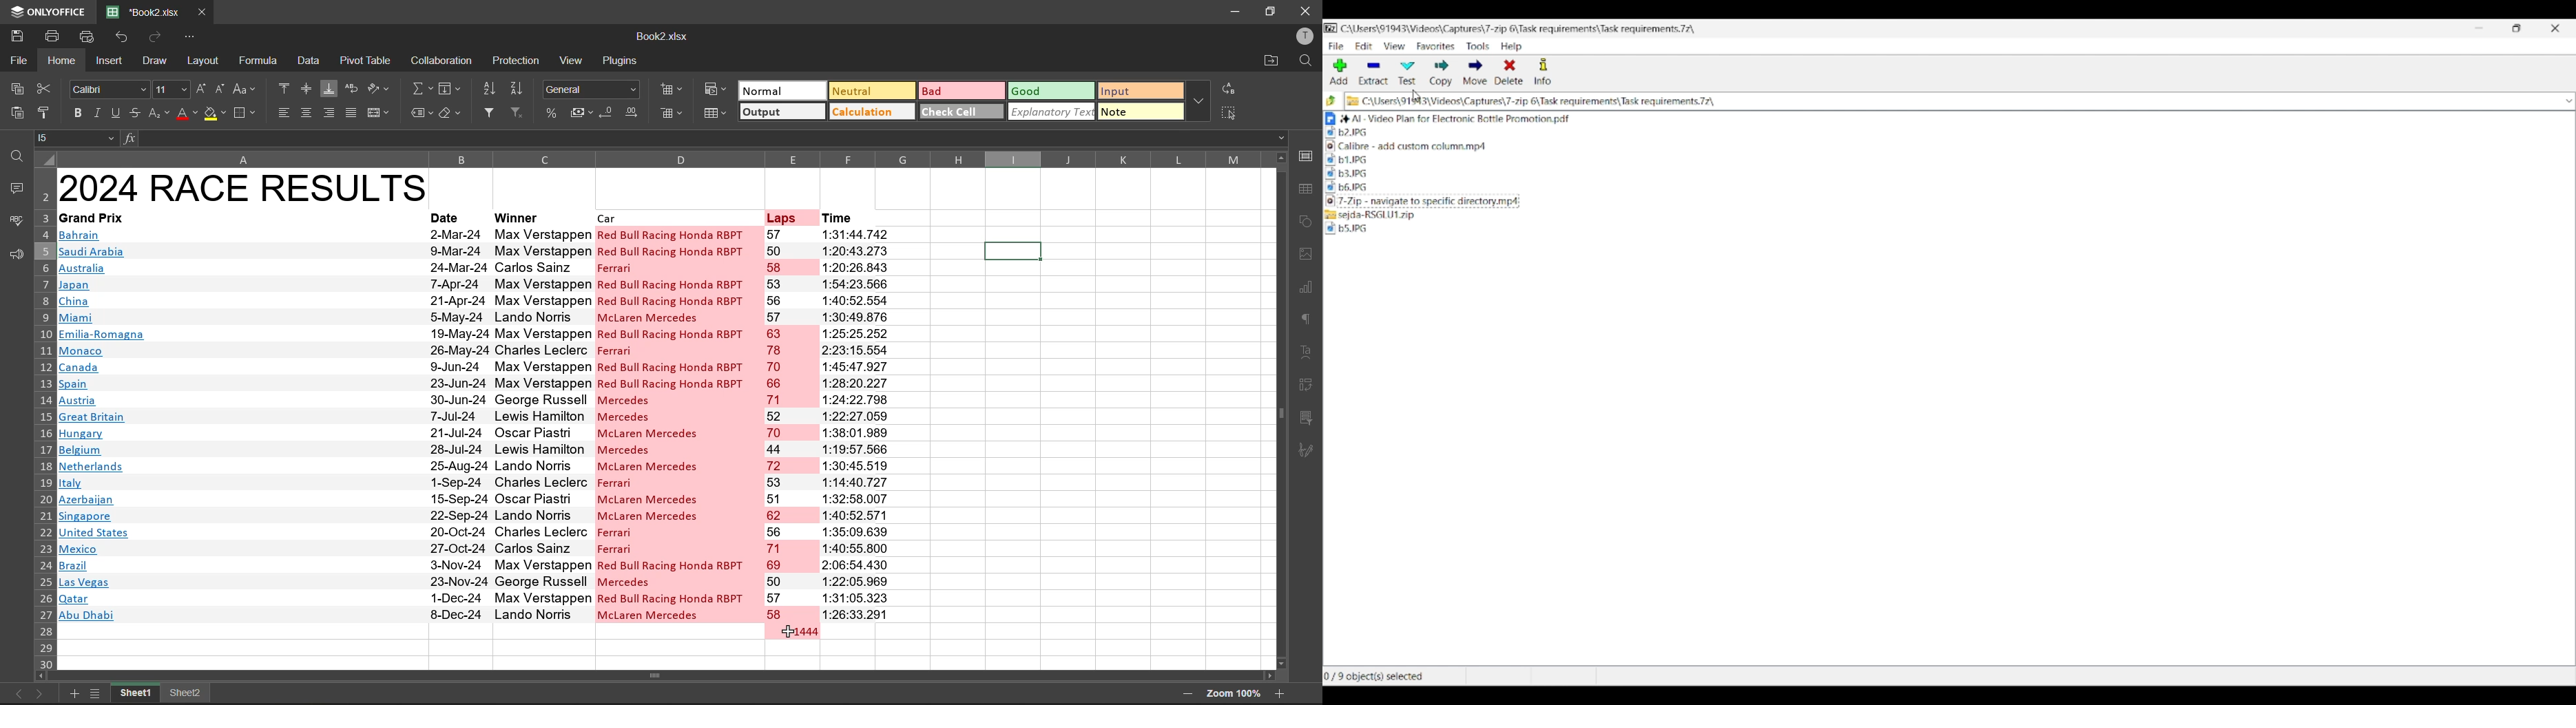  Describe the element at coordinates (517, 218) in the screenshot. I see `winner` at that location.